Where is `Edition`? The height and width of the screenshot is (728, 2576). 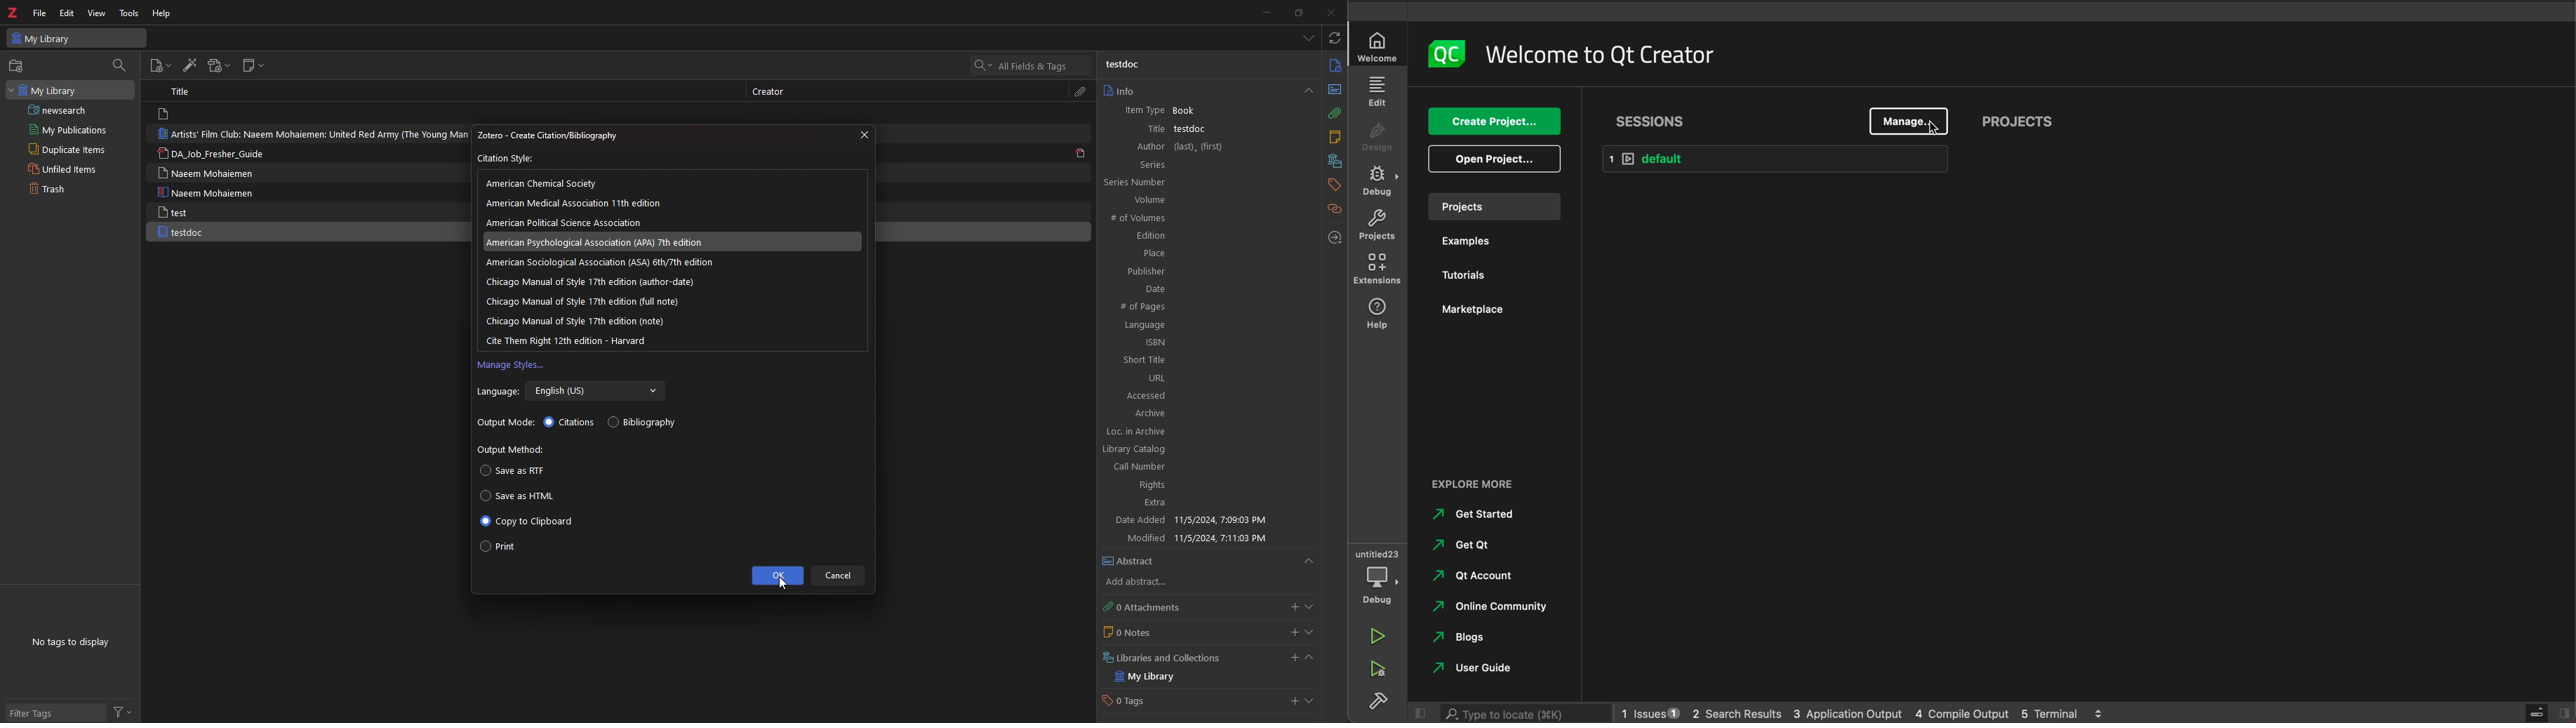 Edition is located at coordinates (1198, 236).